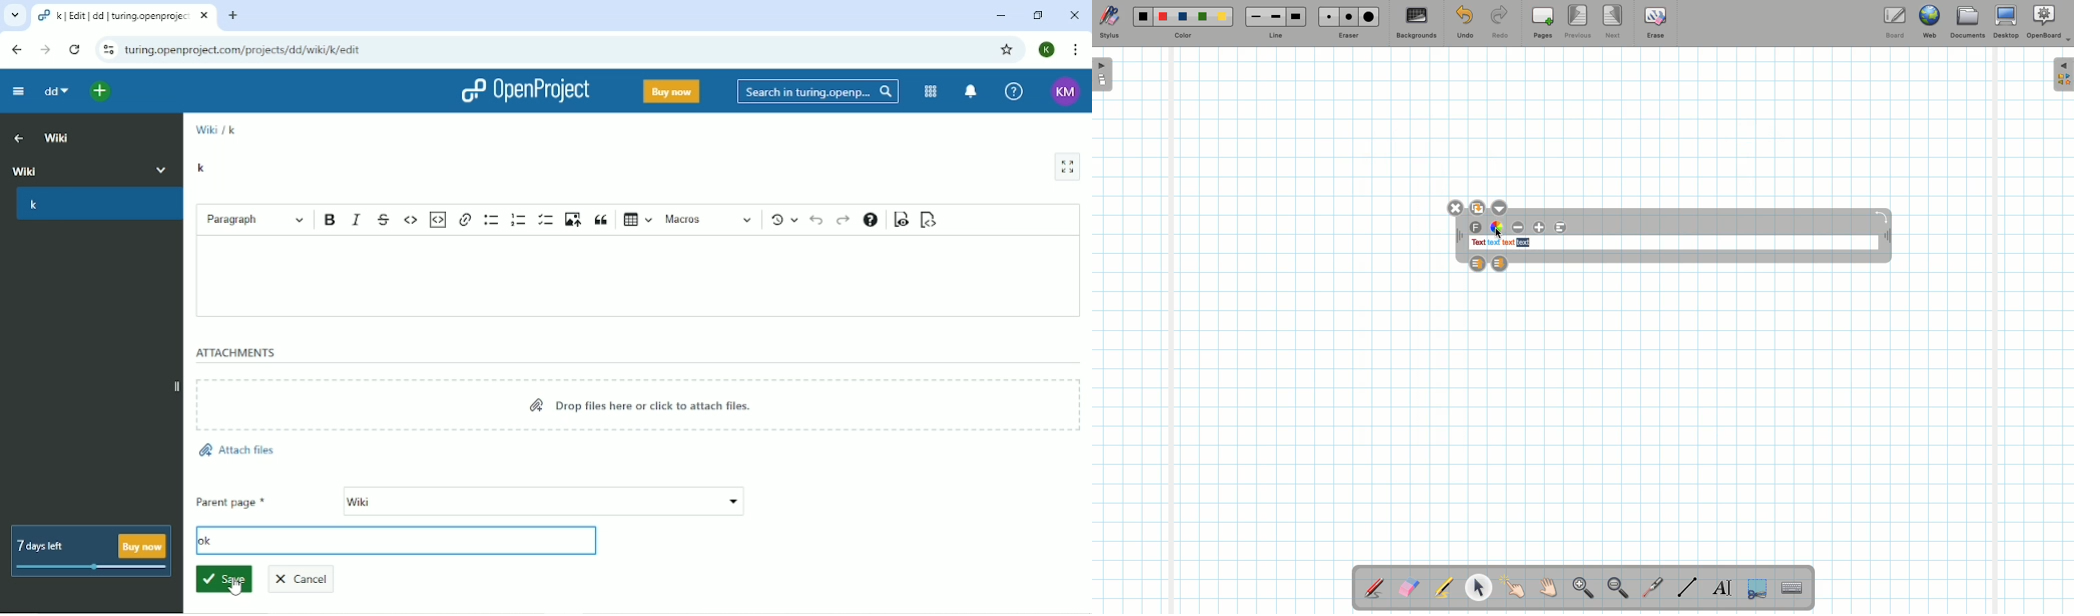  What do you see at coordinates (1369, 16) in the screenshot?
I see `Large eraser` at bounding box center [1369, 16].